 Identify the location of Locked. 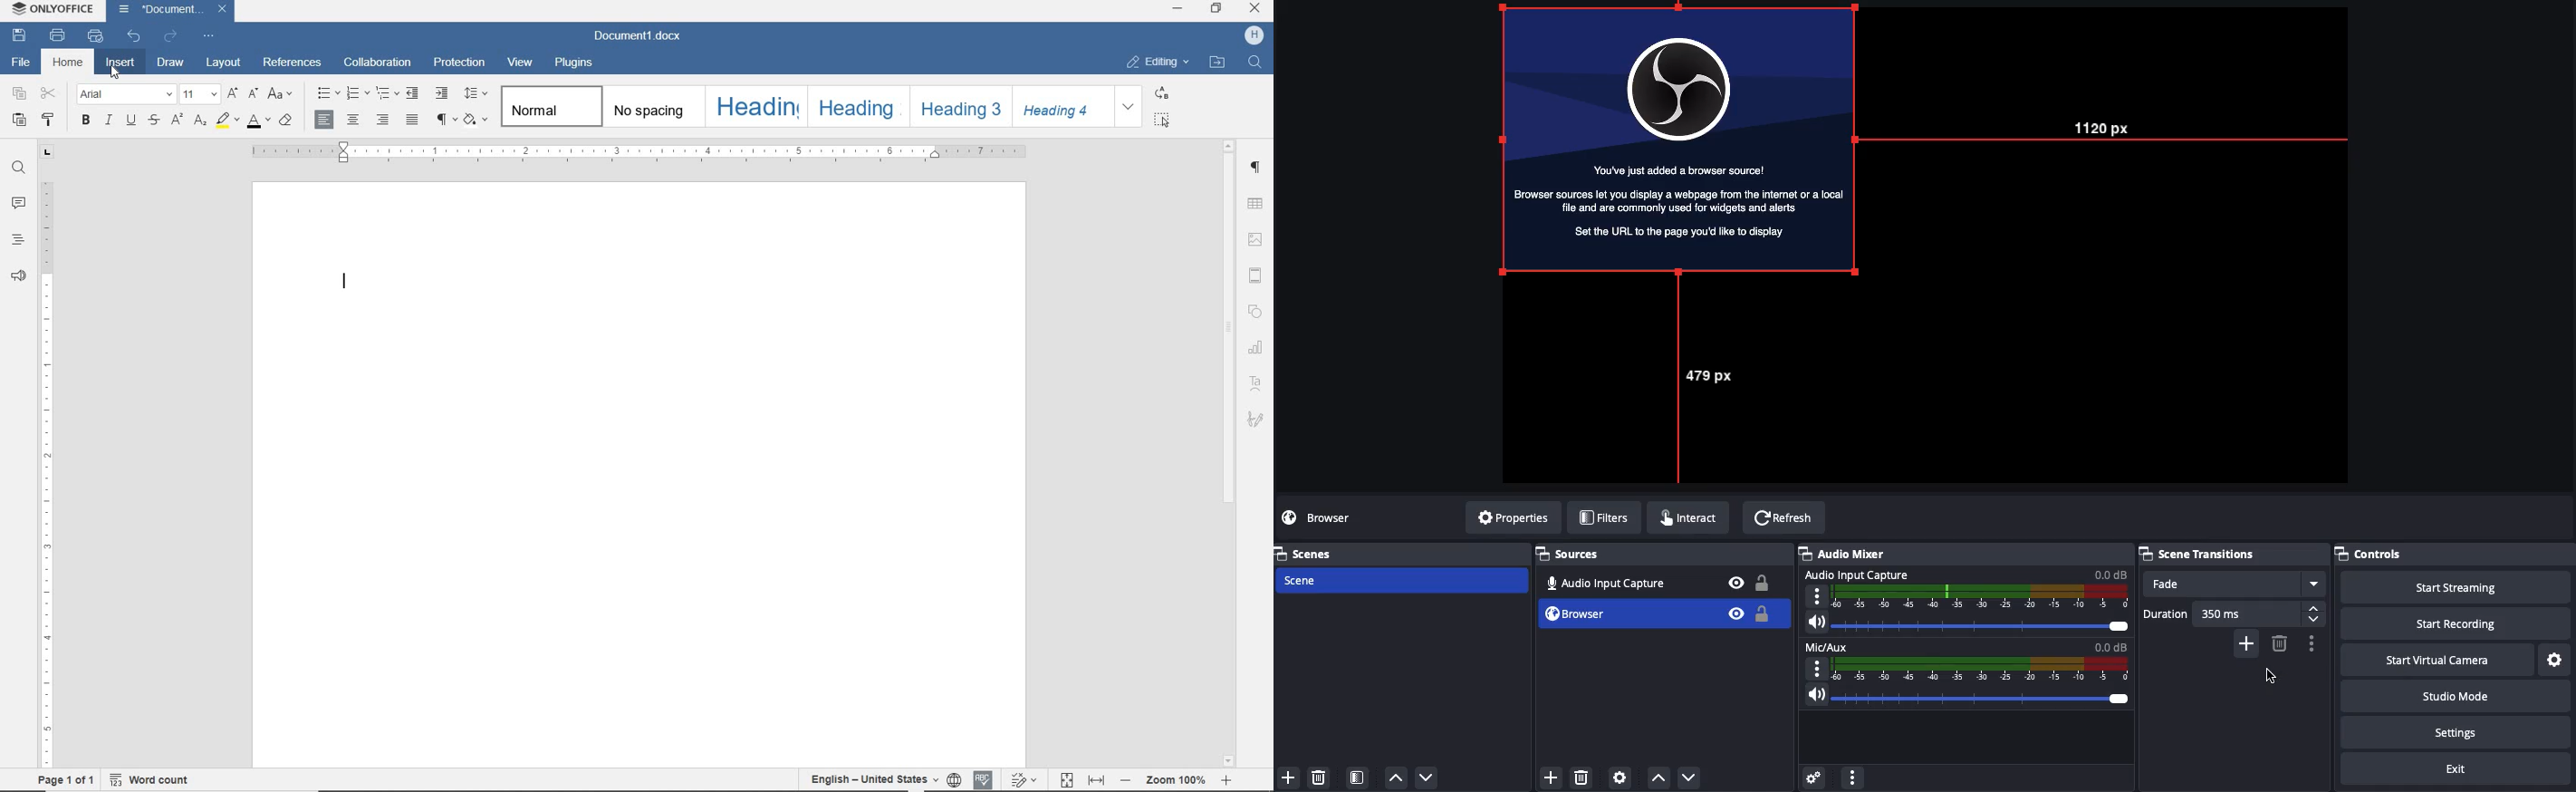
(1764, 599).